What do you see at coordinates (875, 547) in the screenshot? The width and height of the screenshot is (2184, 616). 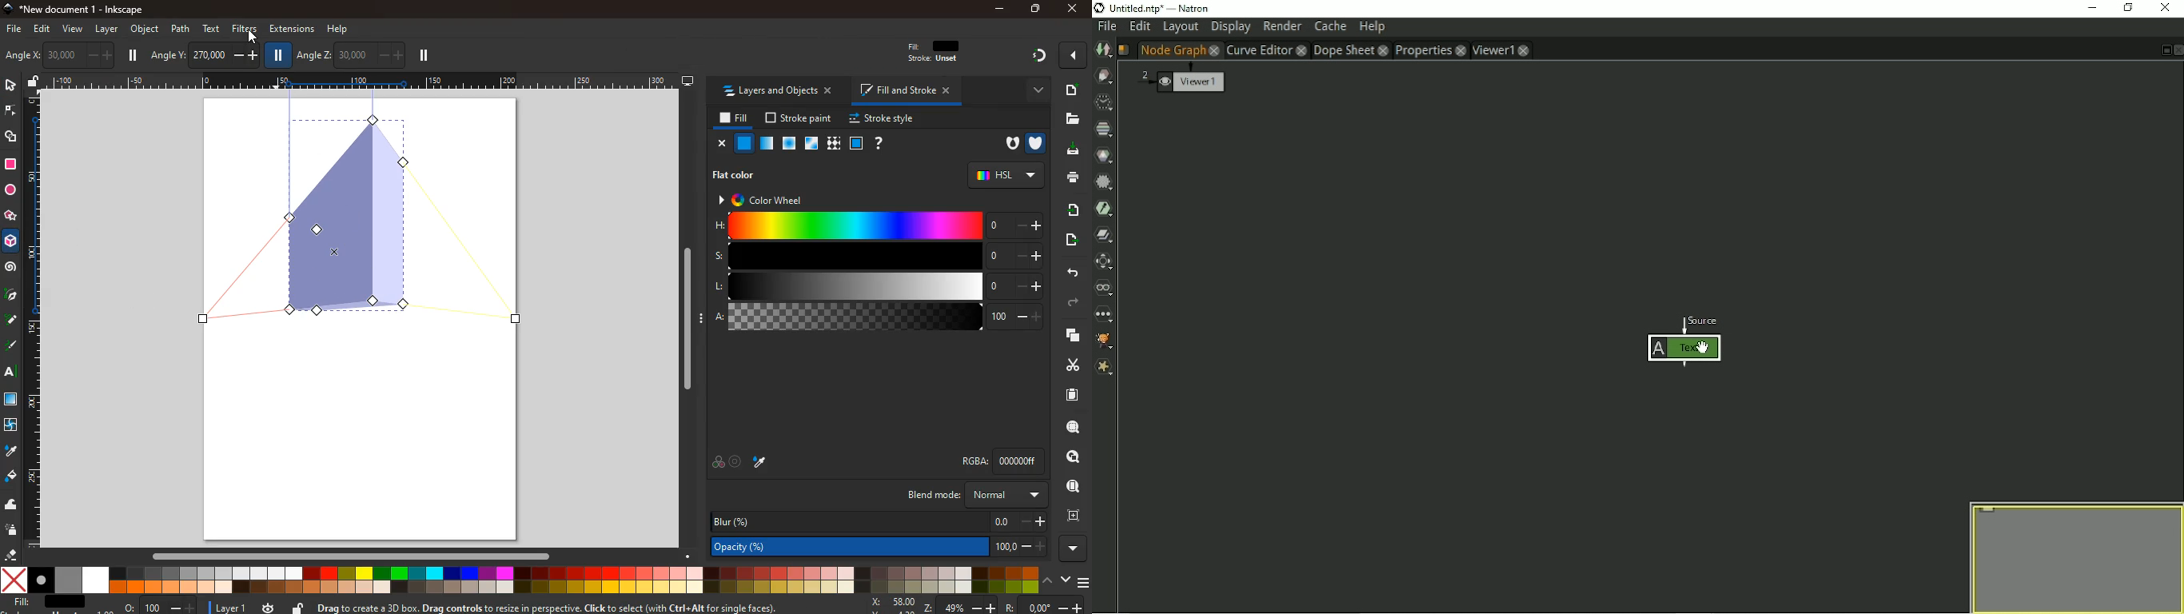 I see `opacity` at bounding box center [875, 547].